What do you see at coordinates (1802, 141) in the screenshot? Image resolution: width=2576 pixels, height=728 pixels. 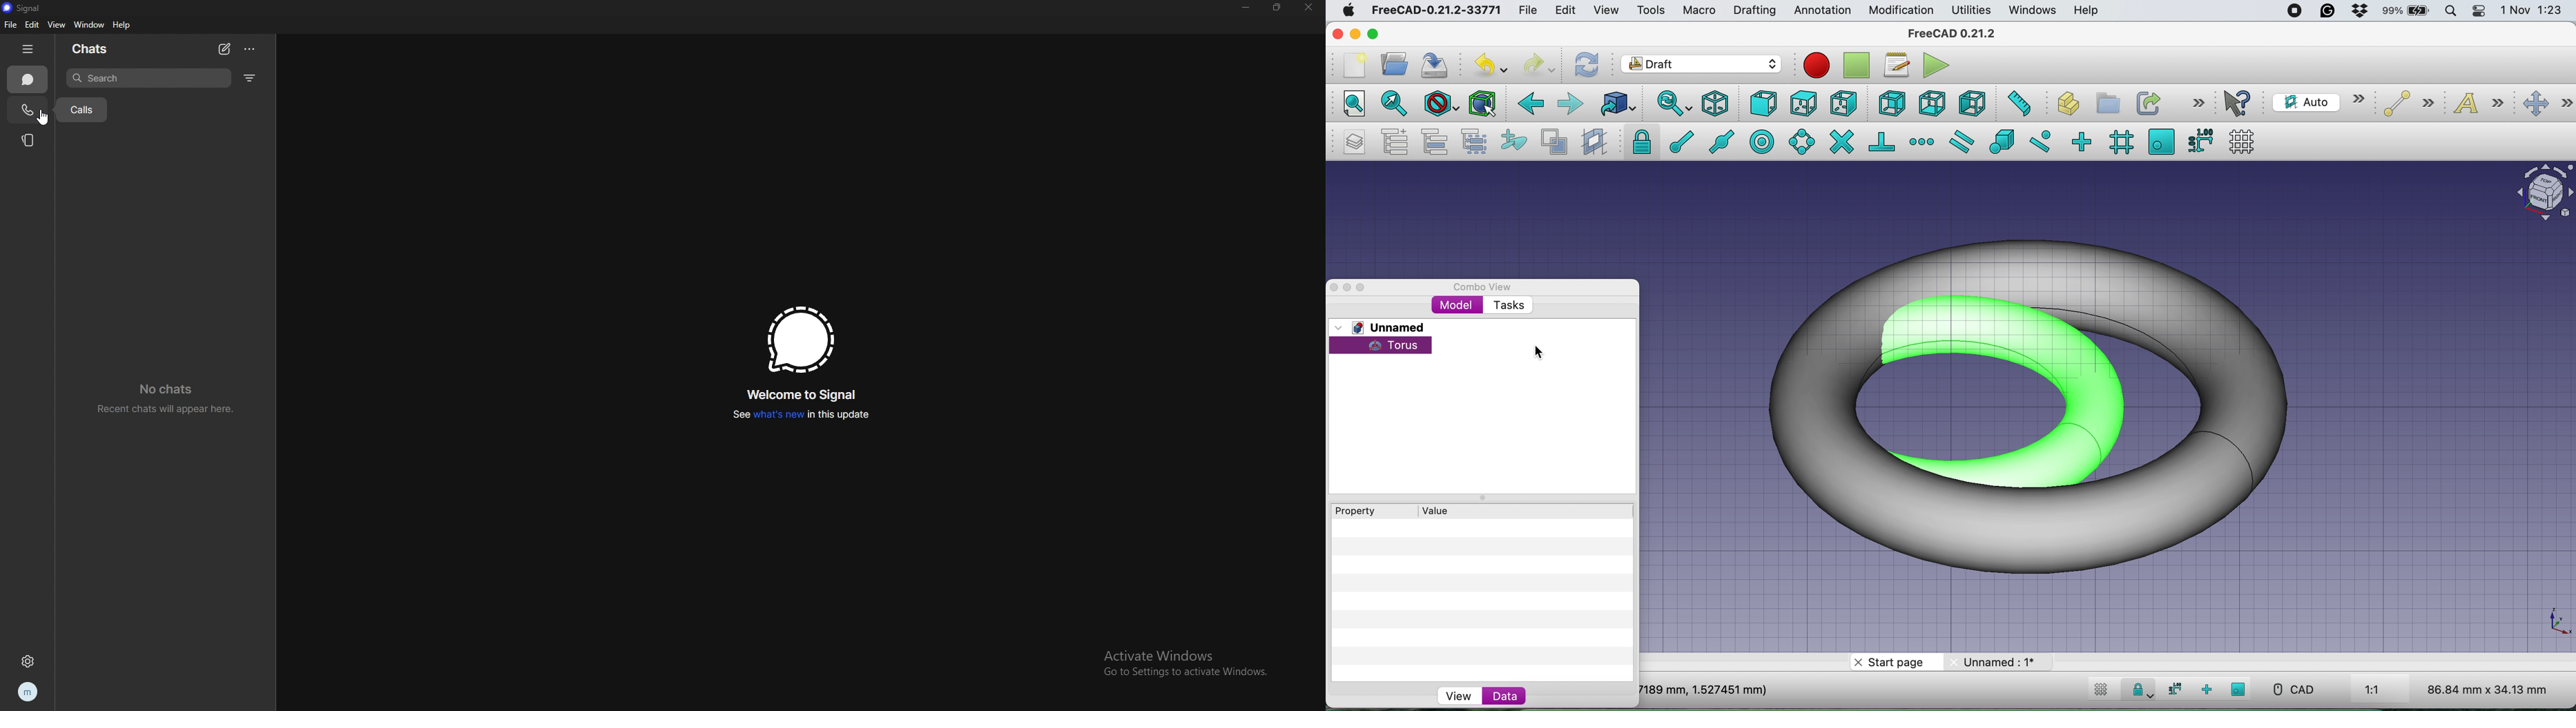 I see `snap angle` at bounding box center [1802, 141].